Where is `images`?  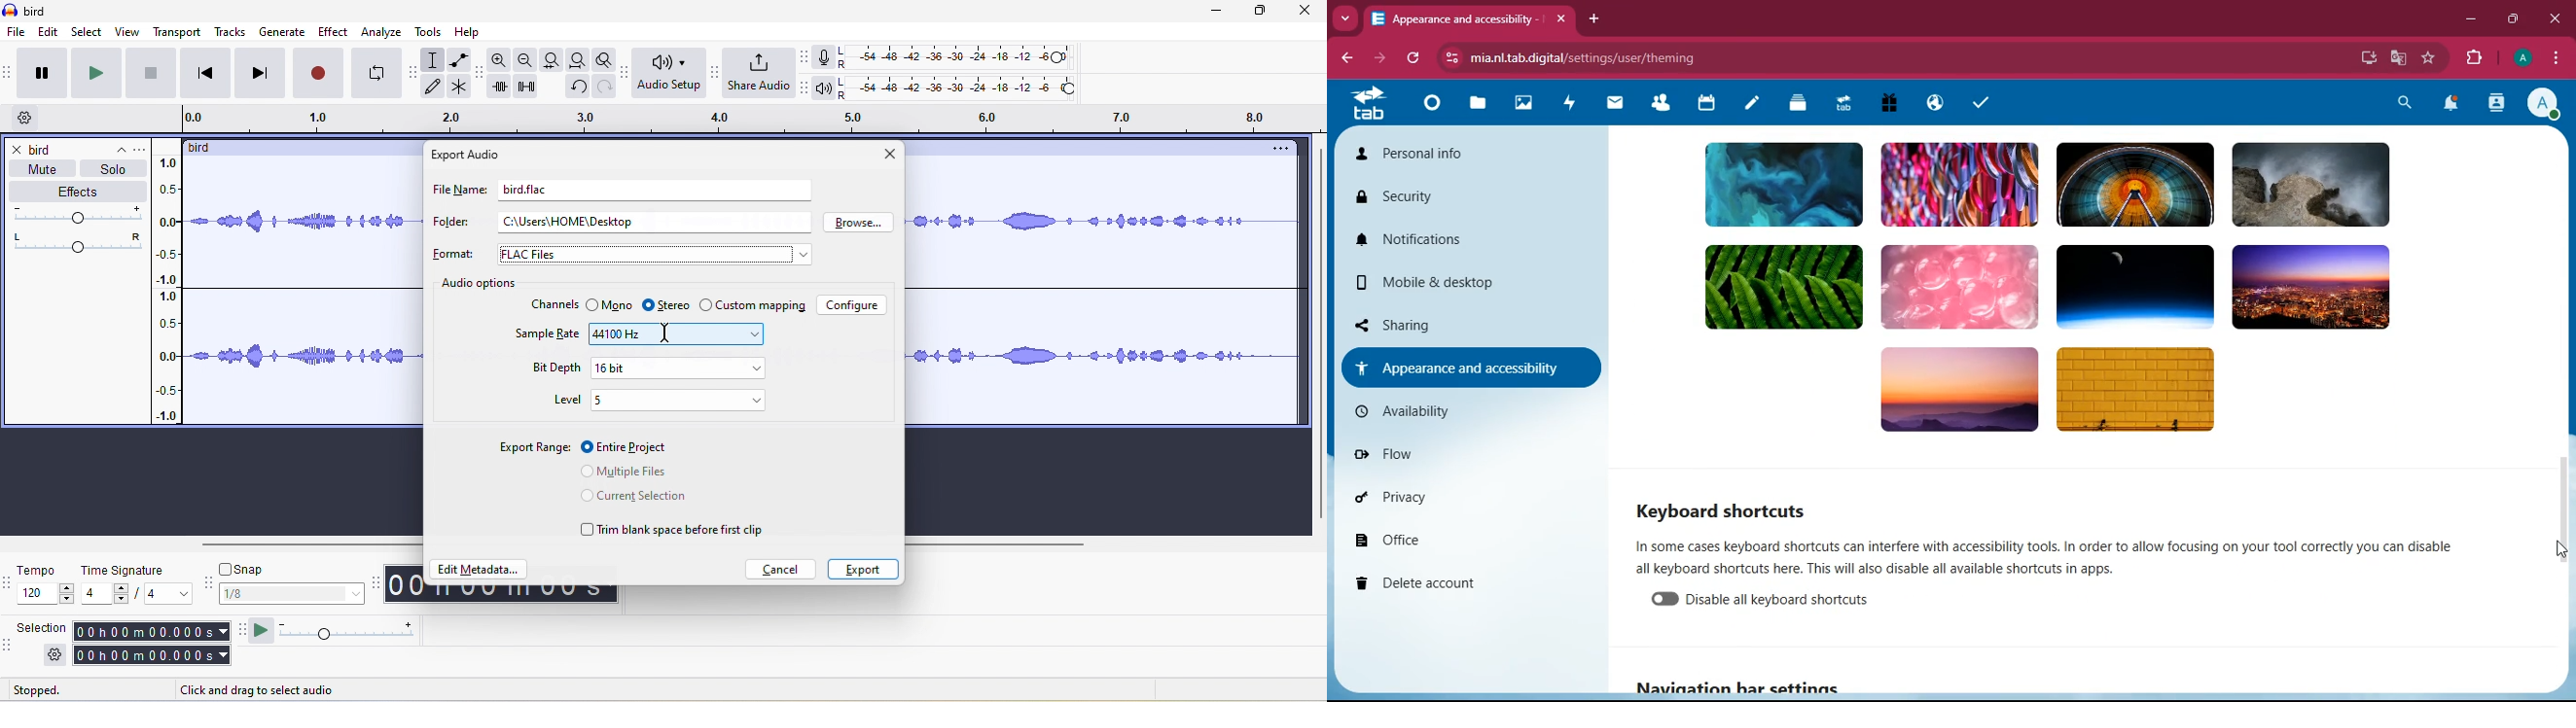 images is located at coordinates (1524, 103).